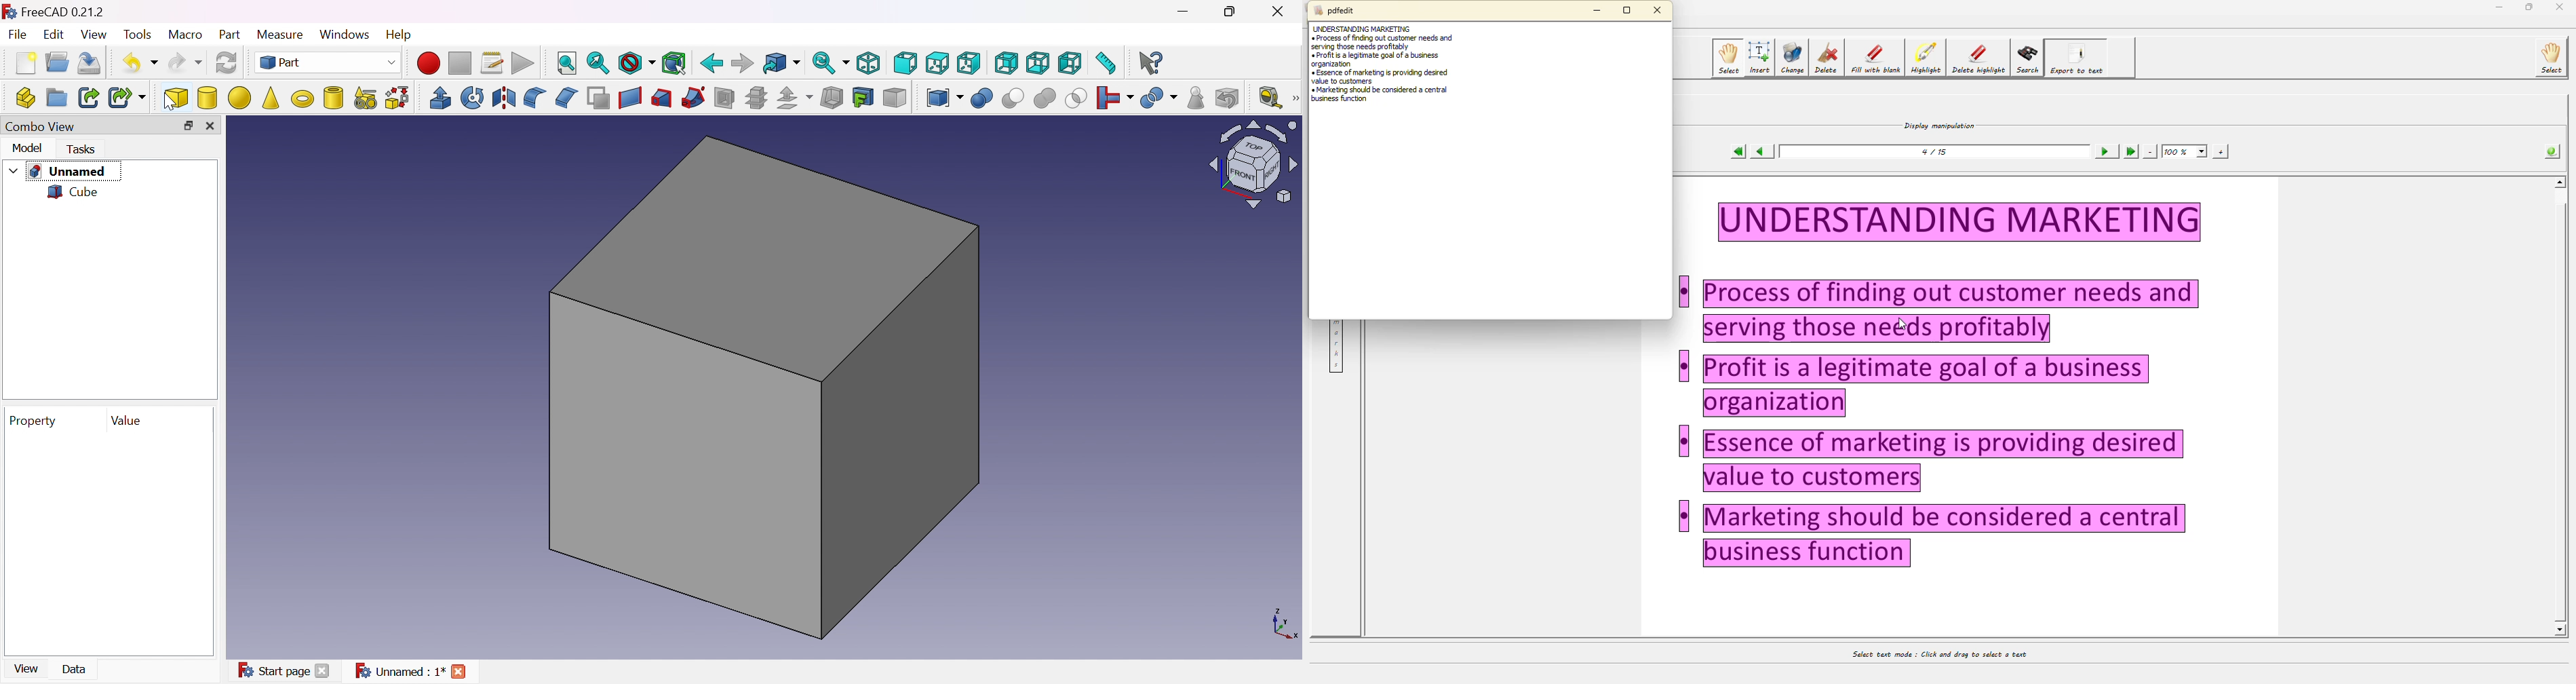 The height and width of the screenshot is (700, 2576). I want to click on Boolean, so click(980, 99).